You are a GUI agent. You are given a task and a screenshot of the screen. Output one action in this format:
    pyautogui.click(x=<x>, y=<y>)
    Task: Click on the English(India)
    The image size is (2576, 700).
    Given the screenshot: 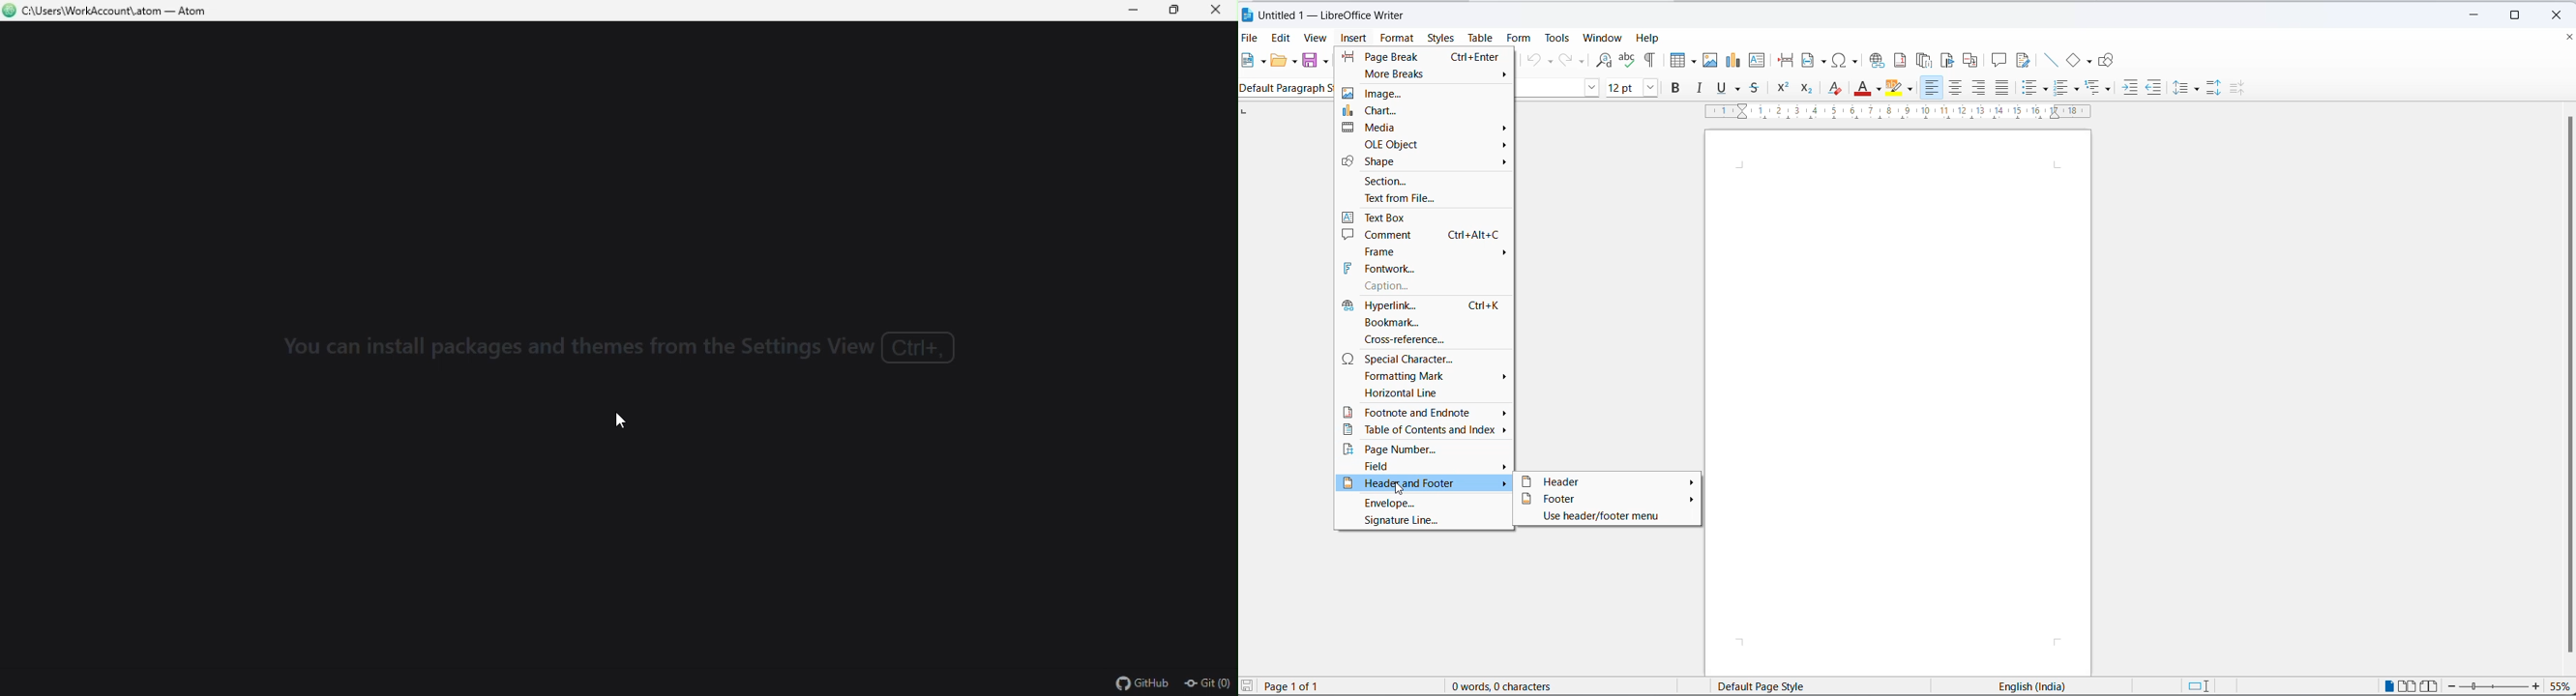 What is the action you would take?
    pyautogui.click(x=2018, y=685)
    